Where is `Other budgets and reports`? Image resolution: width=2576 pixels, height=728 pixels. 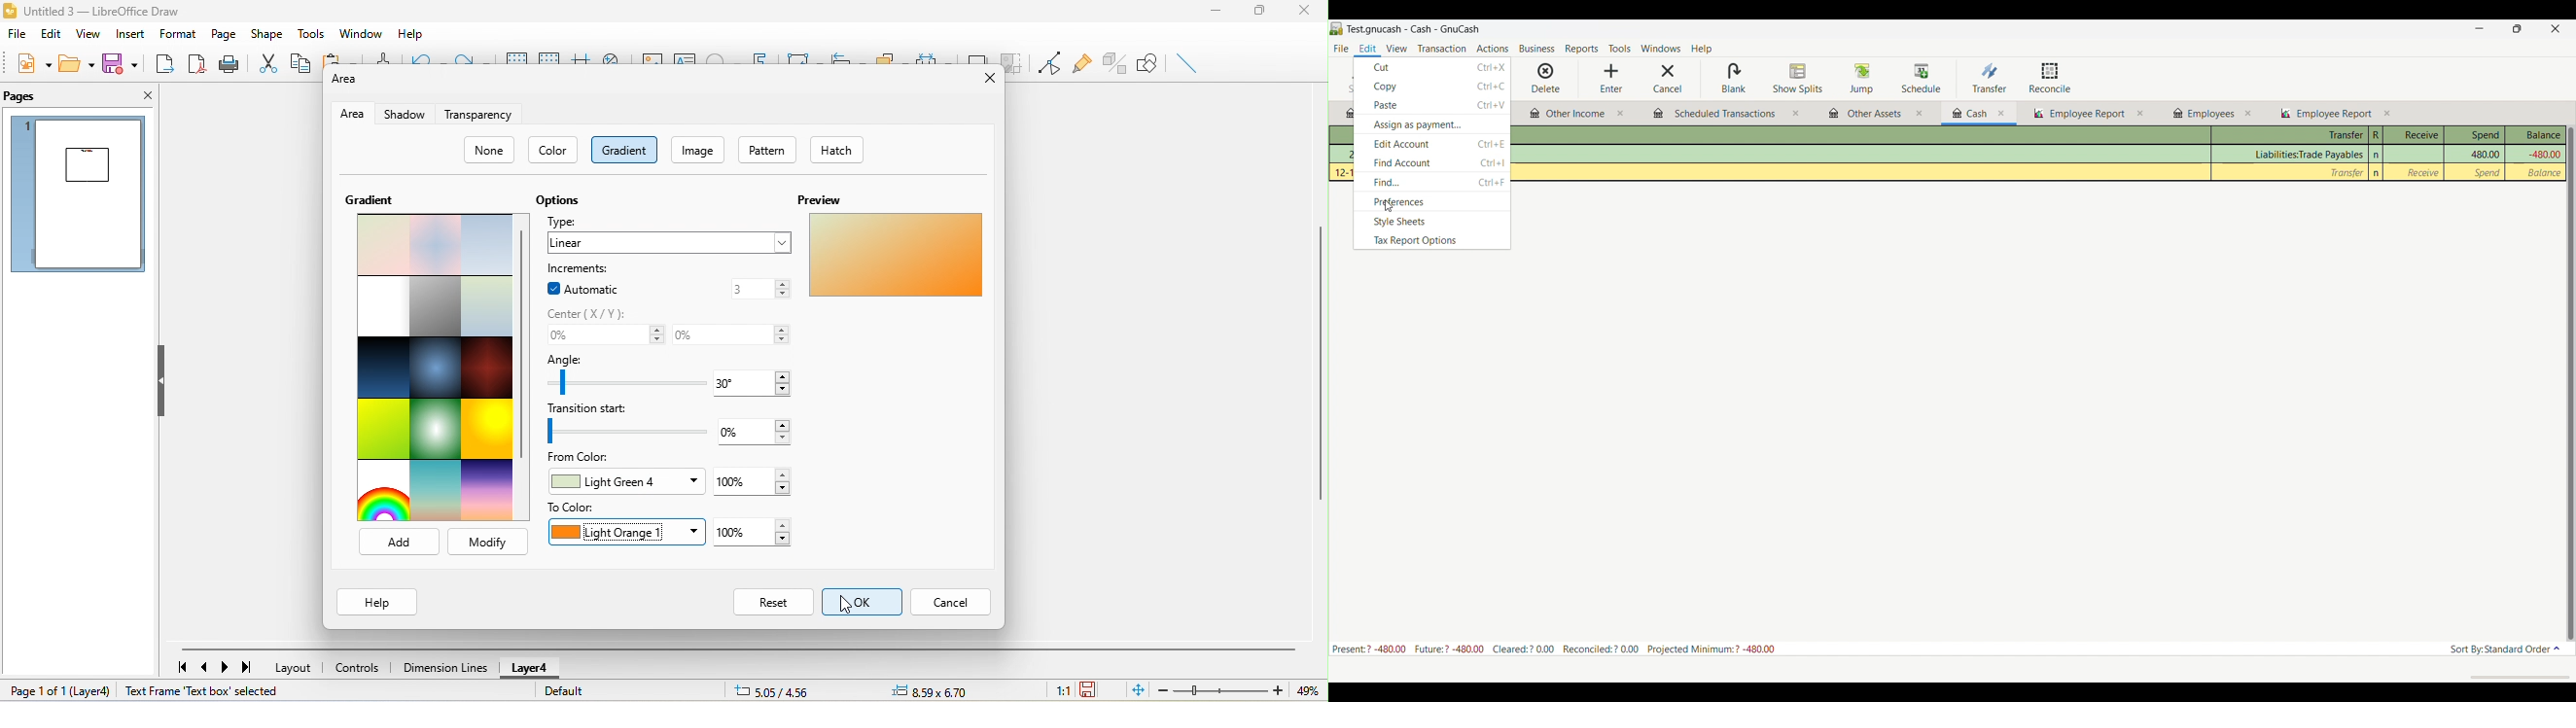
Other budgets and reports is located at coordinates (2080, 114).